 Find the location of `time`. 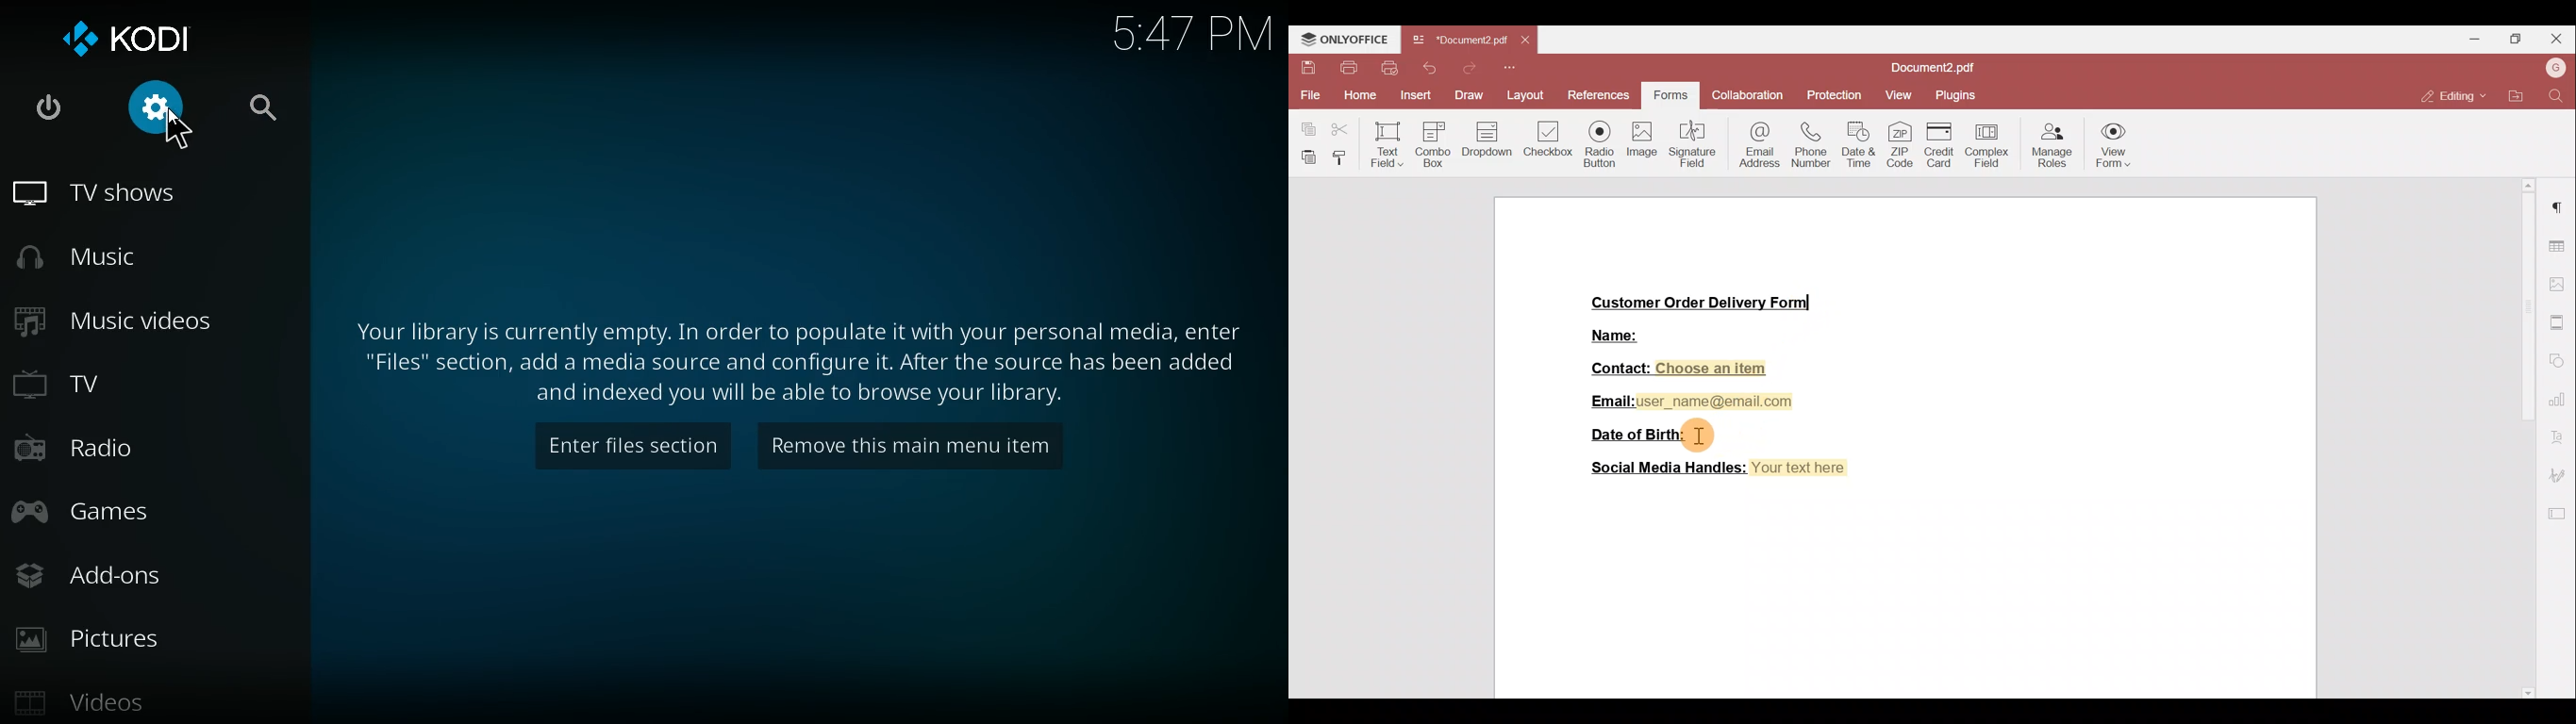

time is located at coordinates (1185, 39).